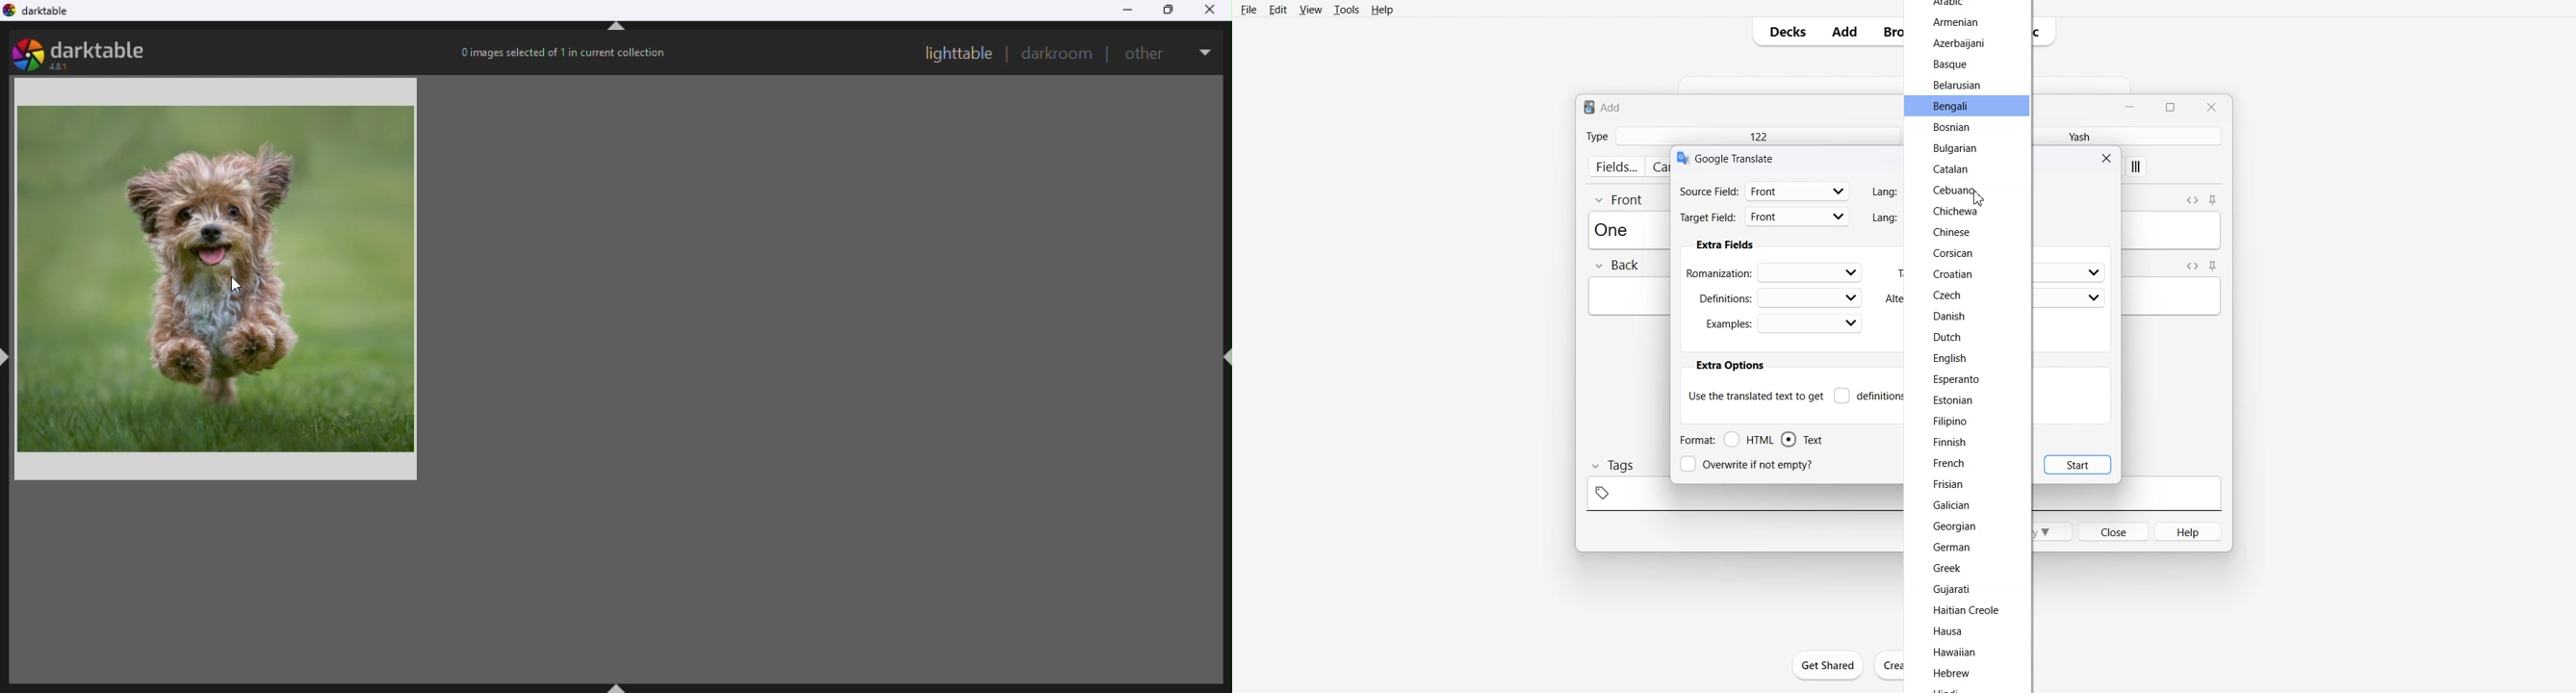  What do you see at coordinates (1950, 421) in the screenshot?
I see `Filipino` at bounding box center [1950, 421].